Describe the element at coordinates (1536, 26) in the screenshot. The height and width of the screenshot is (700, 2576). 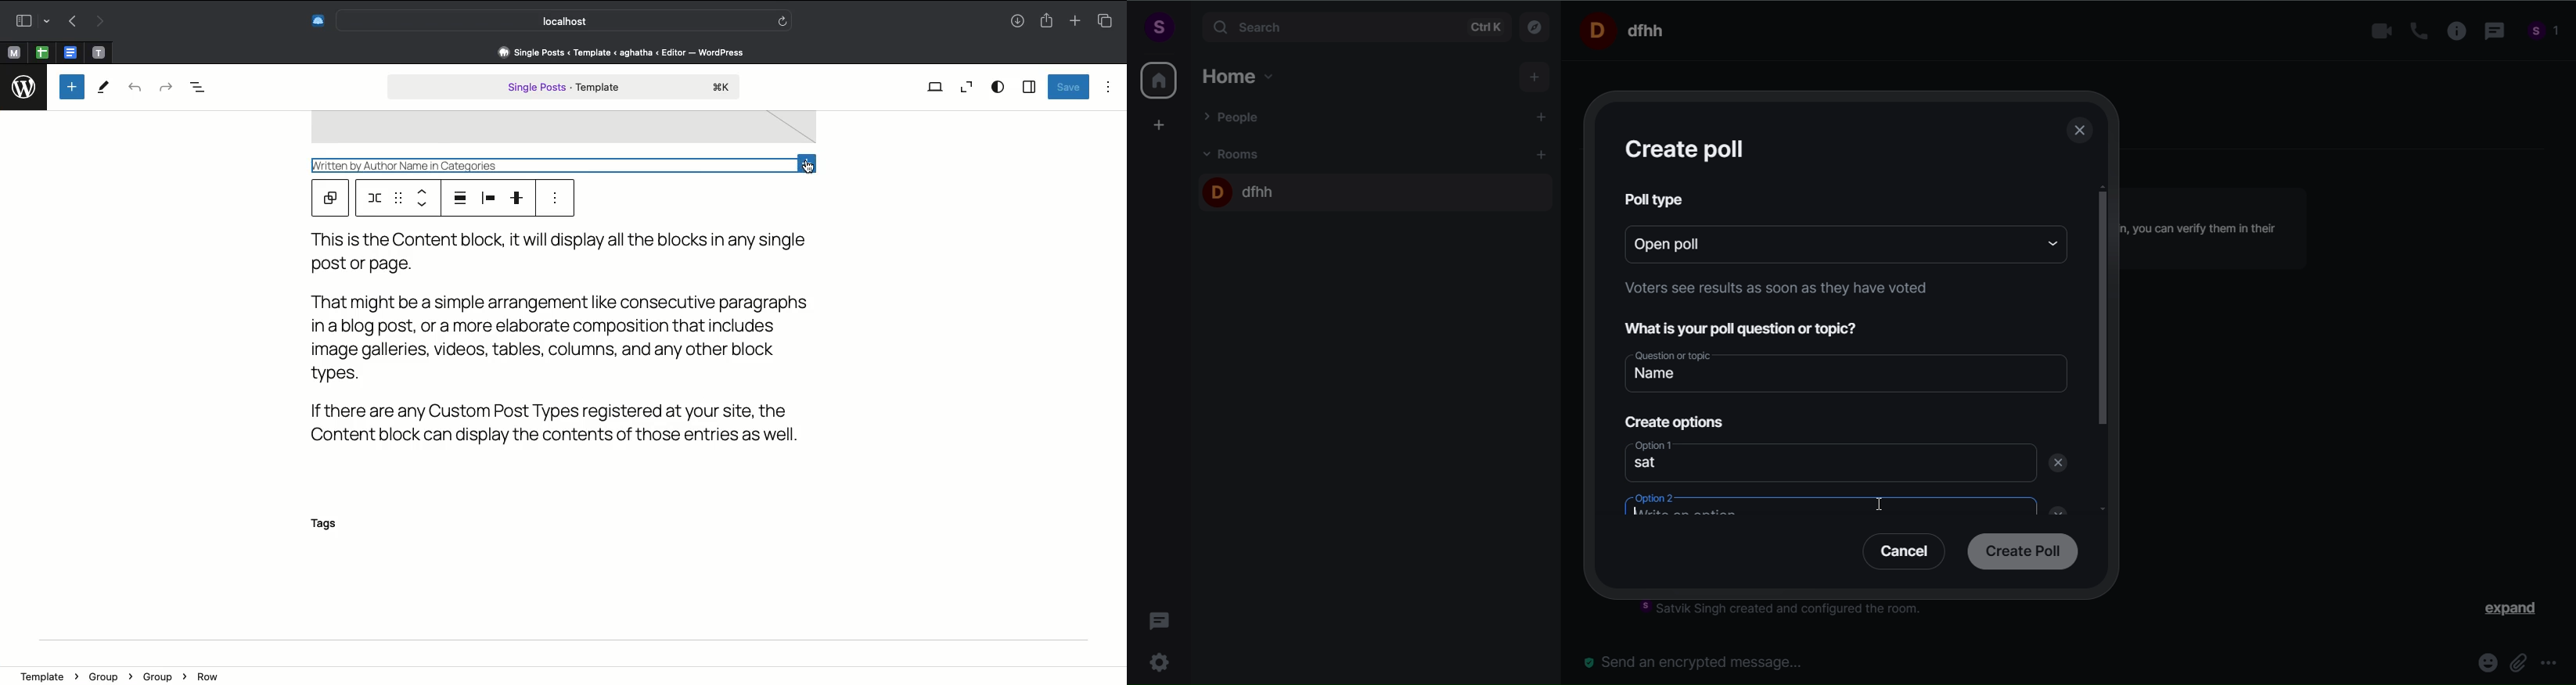
I see `explore room` at that location.